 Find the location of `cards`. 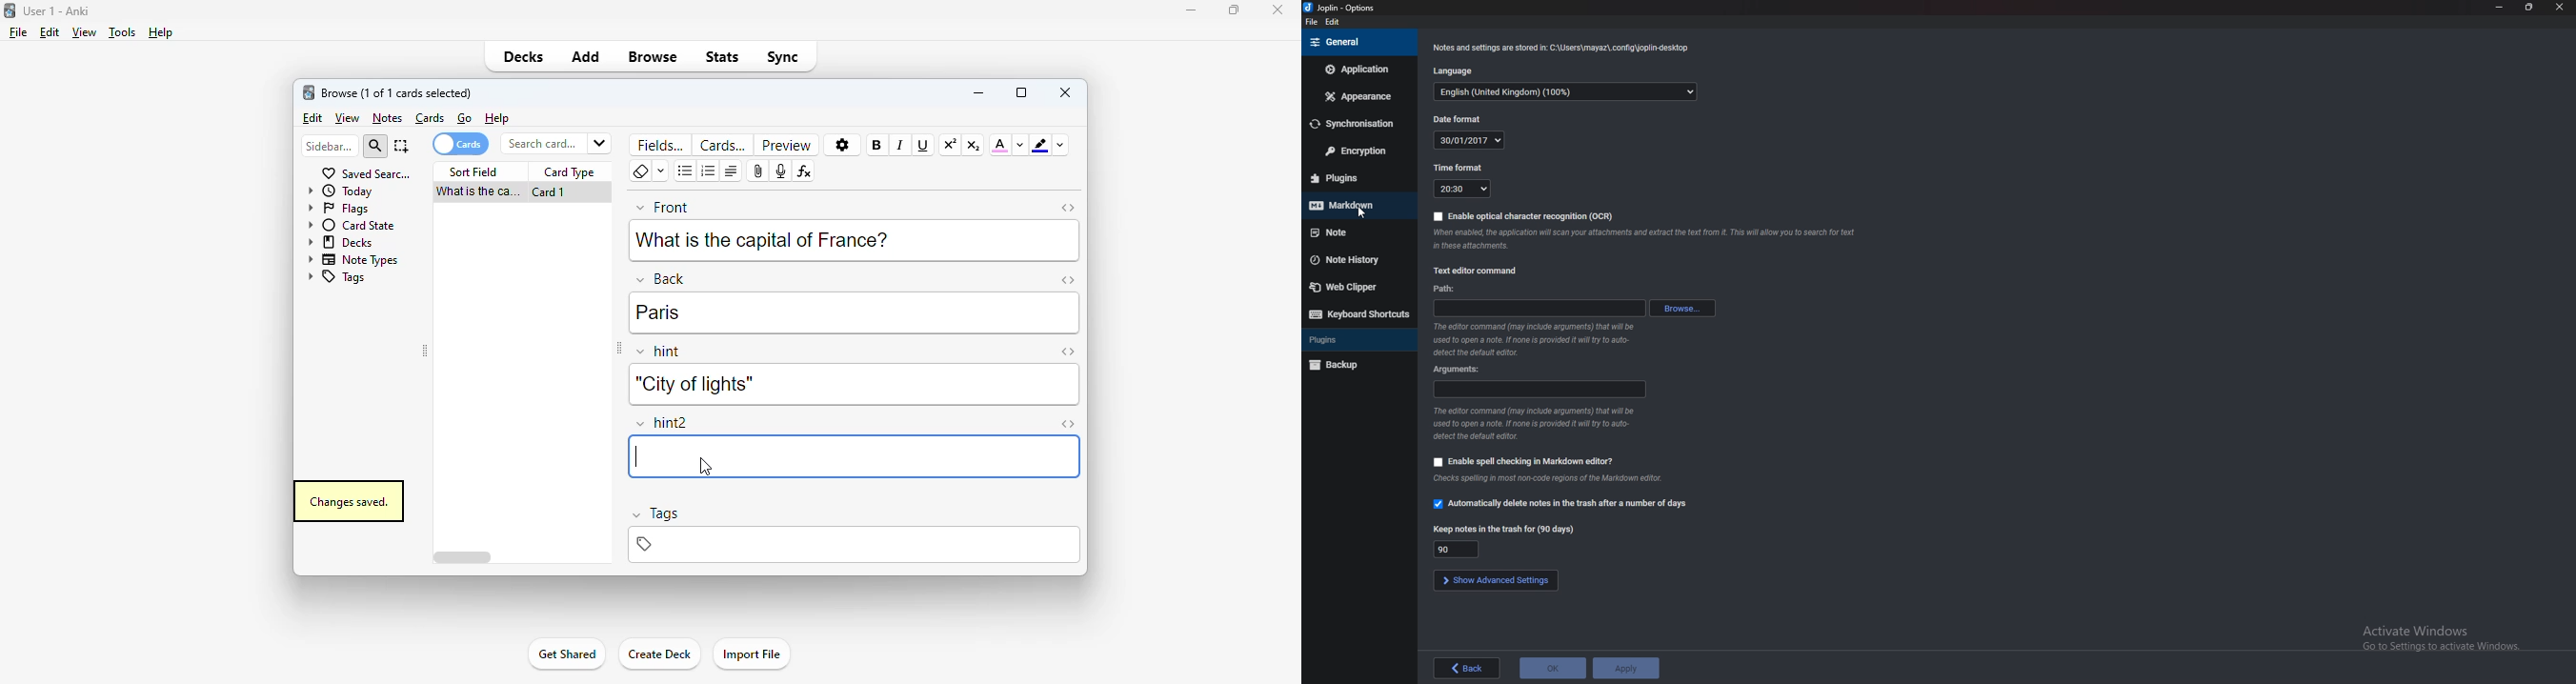

cards is located at coordinates (723, 145).